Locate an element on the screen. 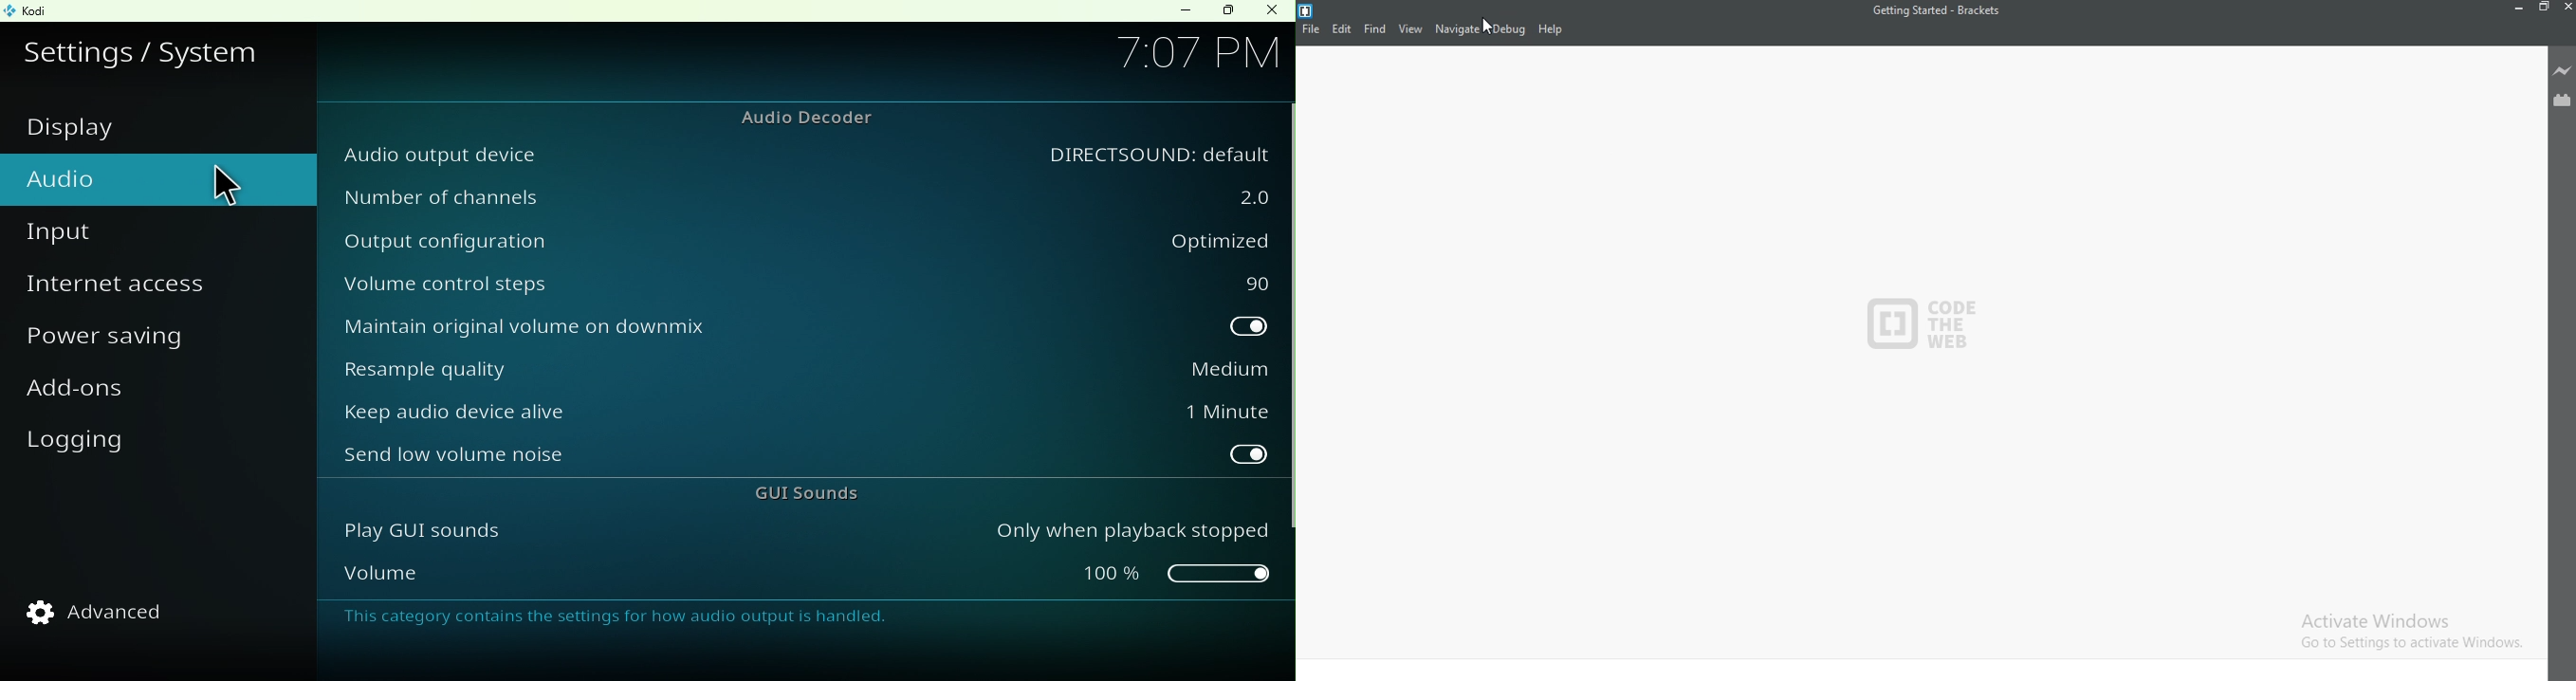  Minimize is located at coordinates (2520, 8).